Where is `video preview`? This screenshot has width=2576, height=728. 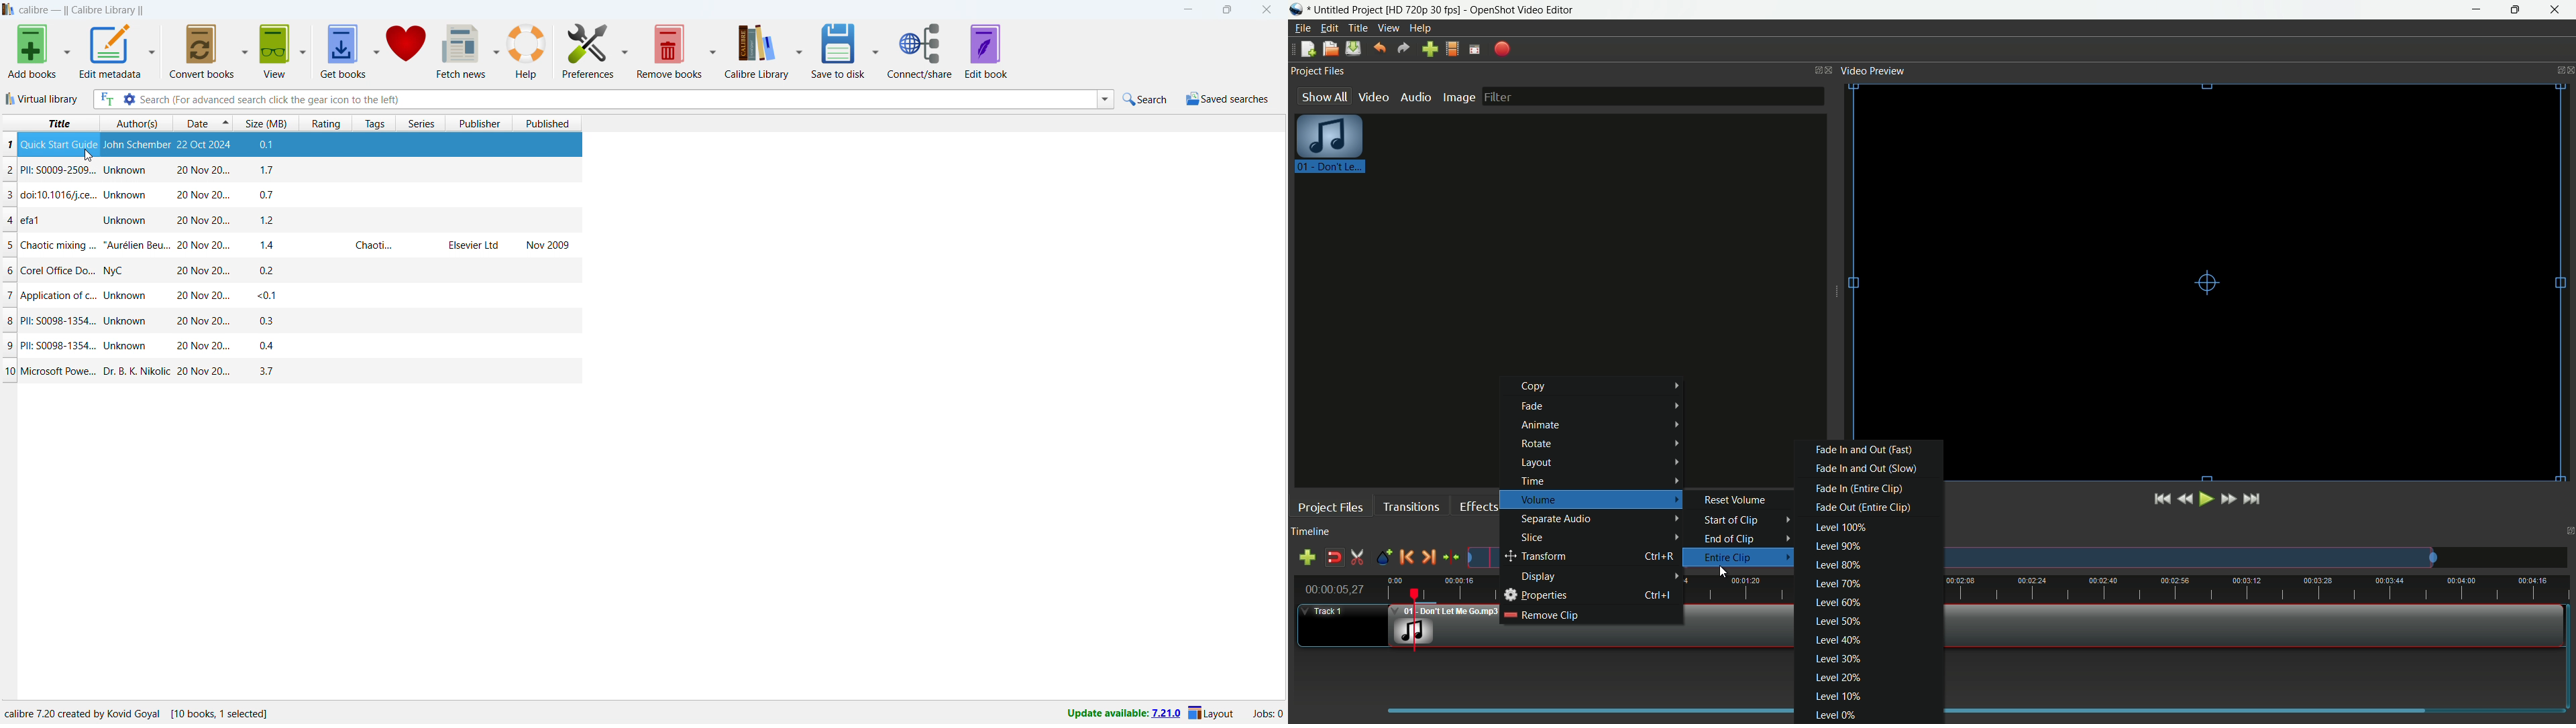
video preview is located at coordinates (1873, 71).